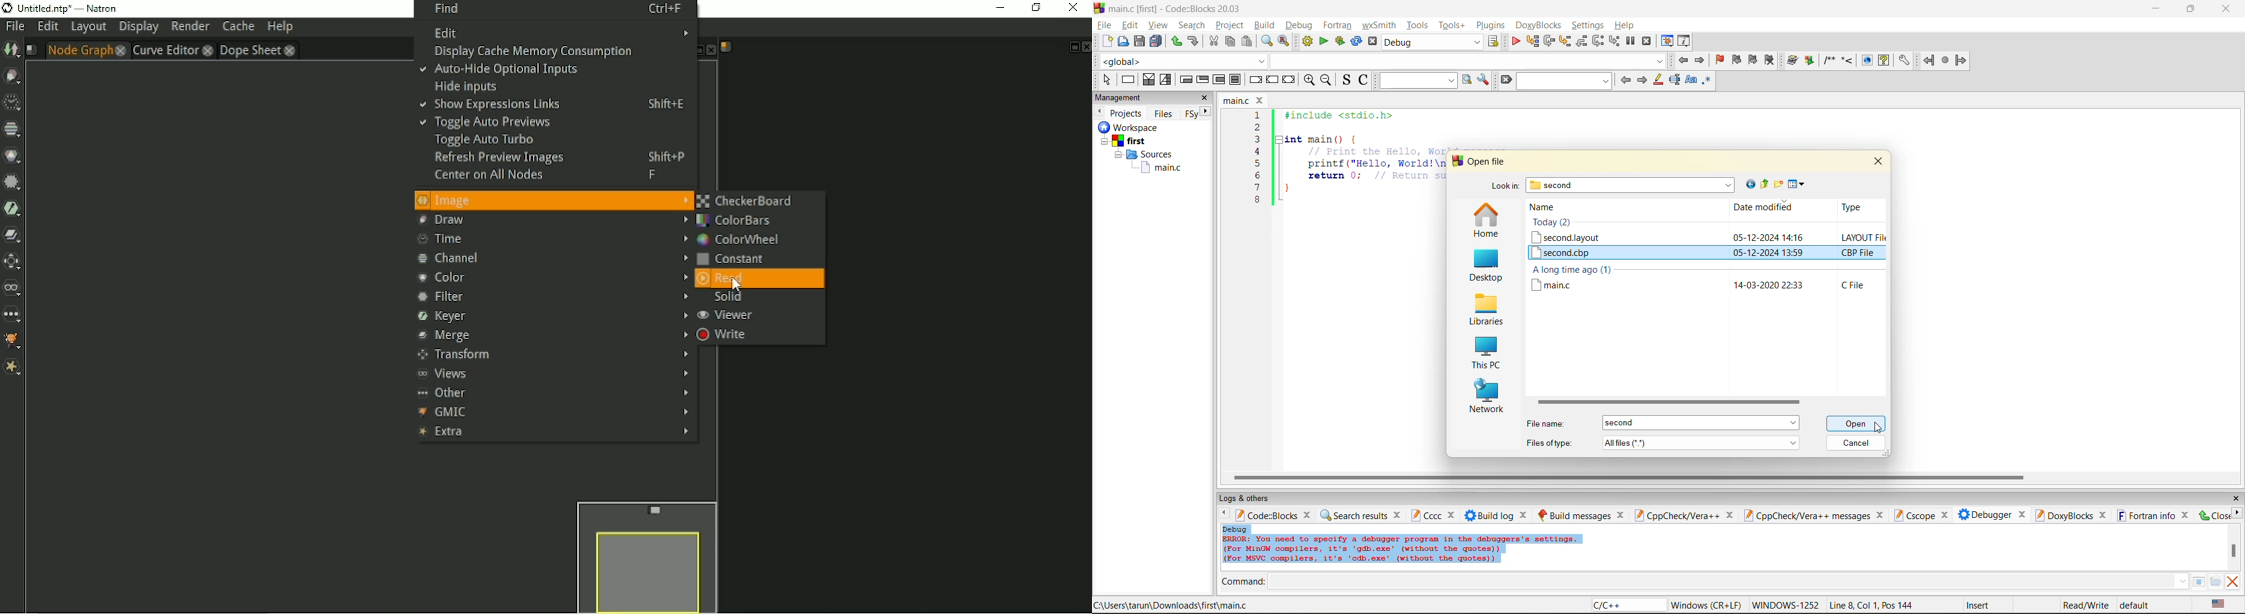  Describe the element at coordinates (1642, 80) in the screenshot. I see `next` at that location.